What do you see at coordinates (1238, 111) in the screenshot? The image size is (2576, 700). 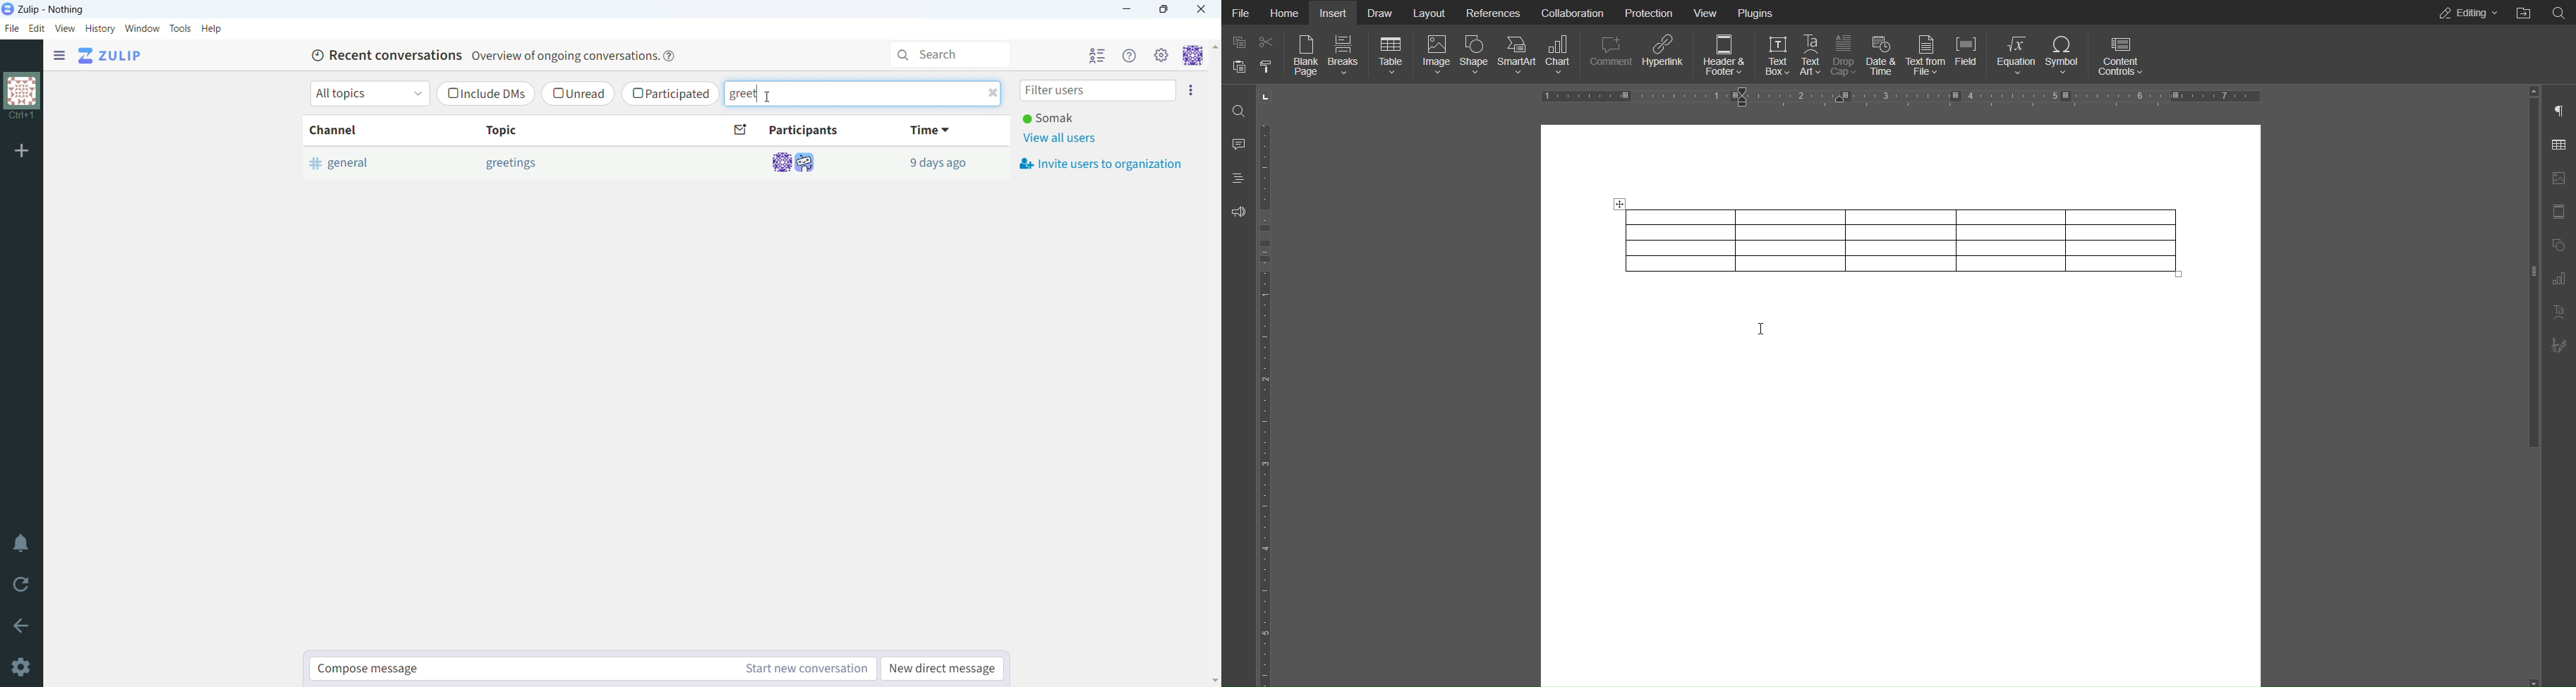 I see `Search` at bounding box center [1238, 111].